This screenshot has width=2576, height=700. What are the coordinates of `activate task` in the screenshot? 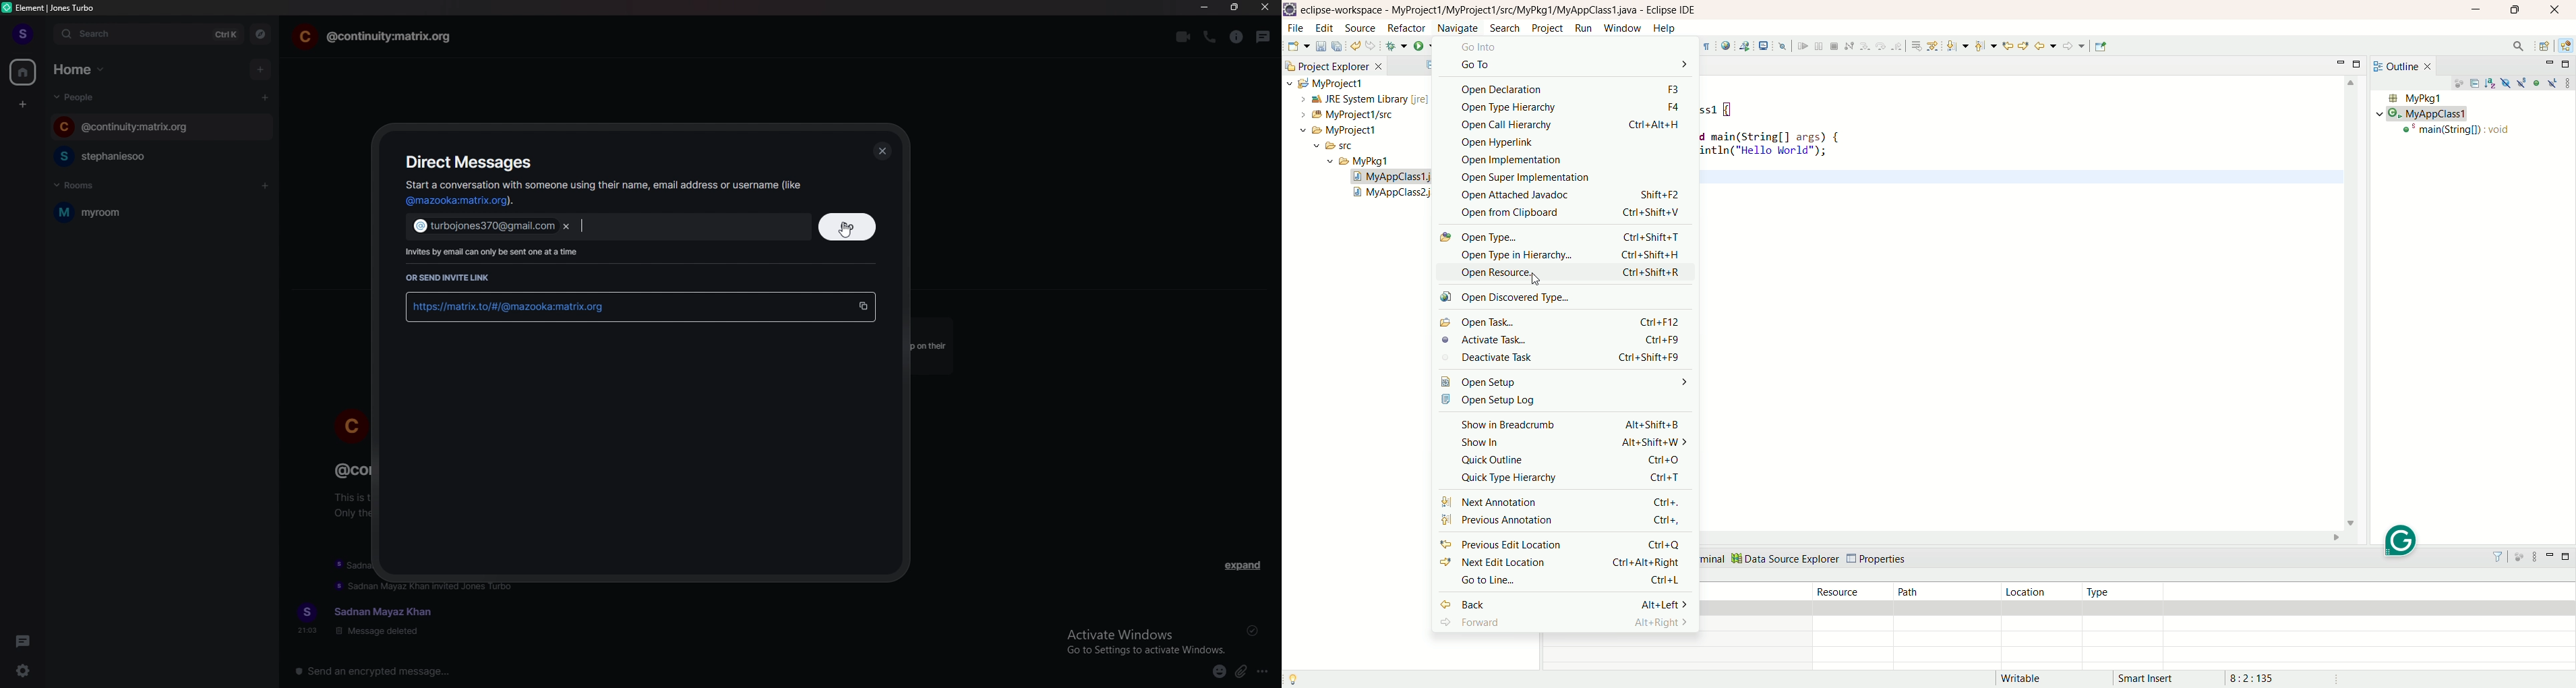 It's located at (1561, 341).